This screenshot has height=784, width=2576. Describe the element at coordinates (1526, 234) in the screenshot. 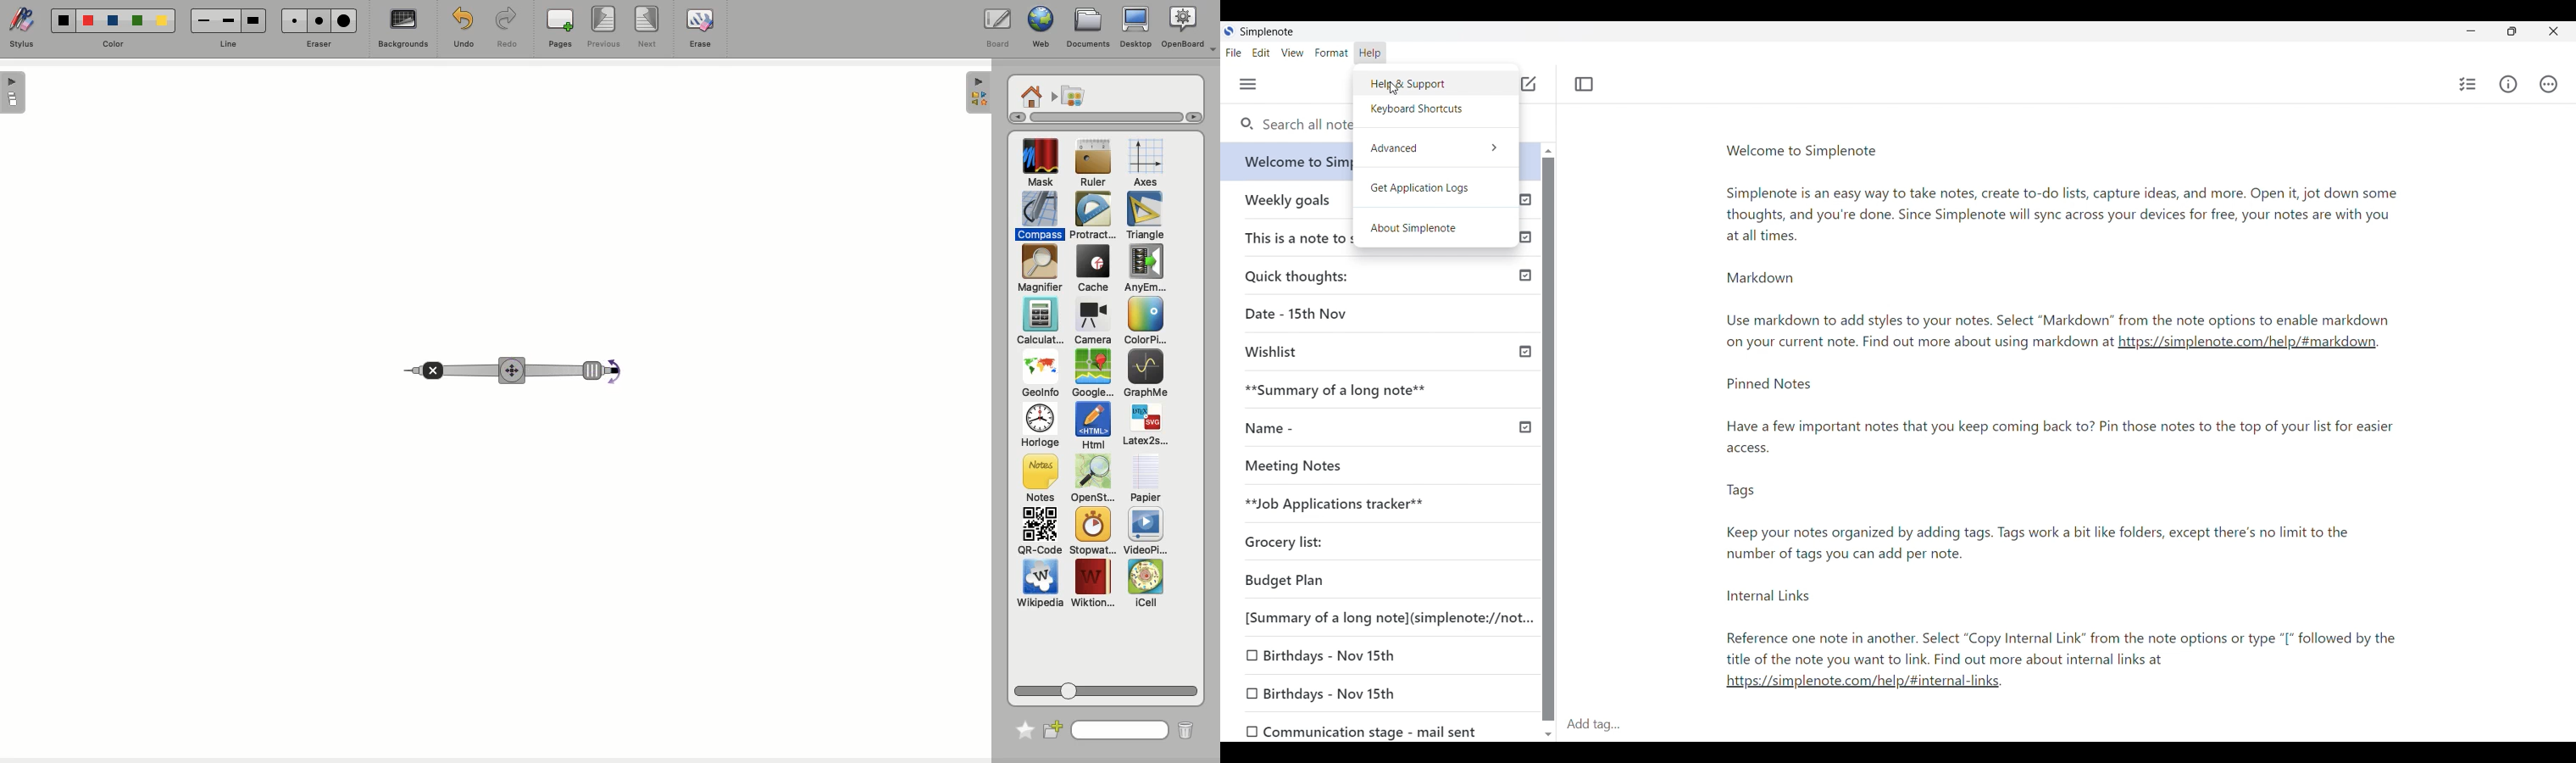

I see `Published` at that location.